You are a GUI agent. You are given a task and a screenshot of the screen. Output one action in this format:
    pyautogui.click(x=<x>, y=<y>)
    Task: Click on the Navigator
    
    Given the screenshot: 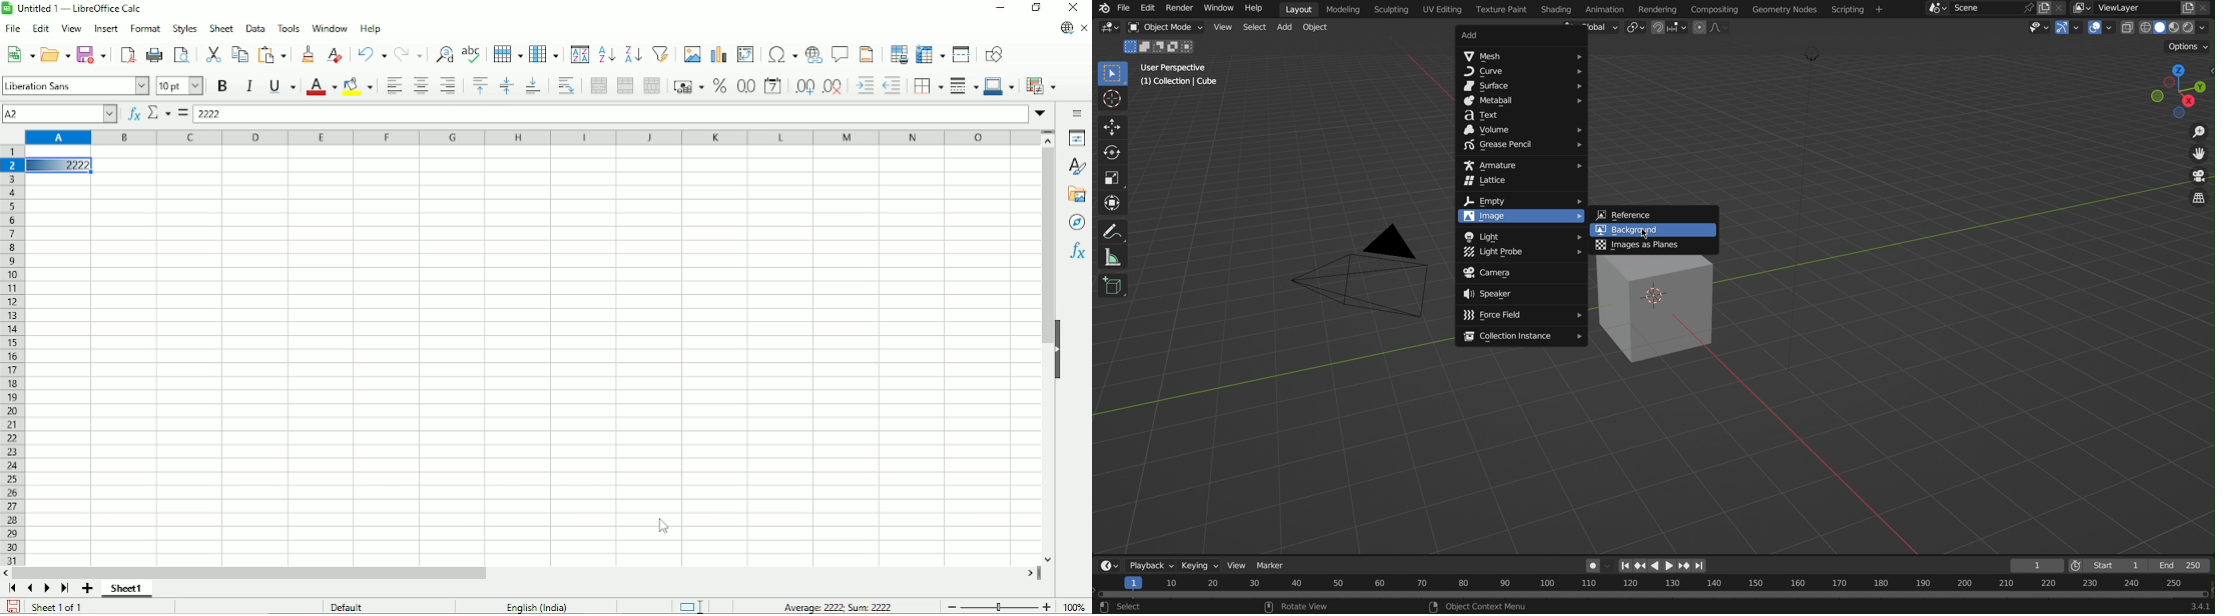 What is the action you would take?
    pyautogui.click(x=1078, y=223)
    